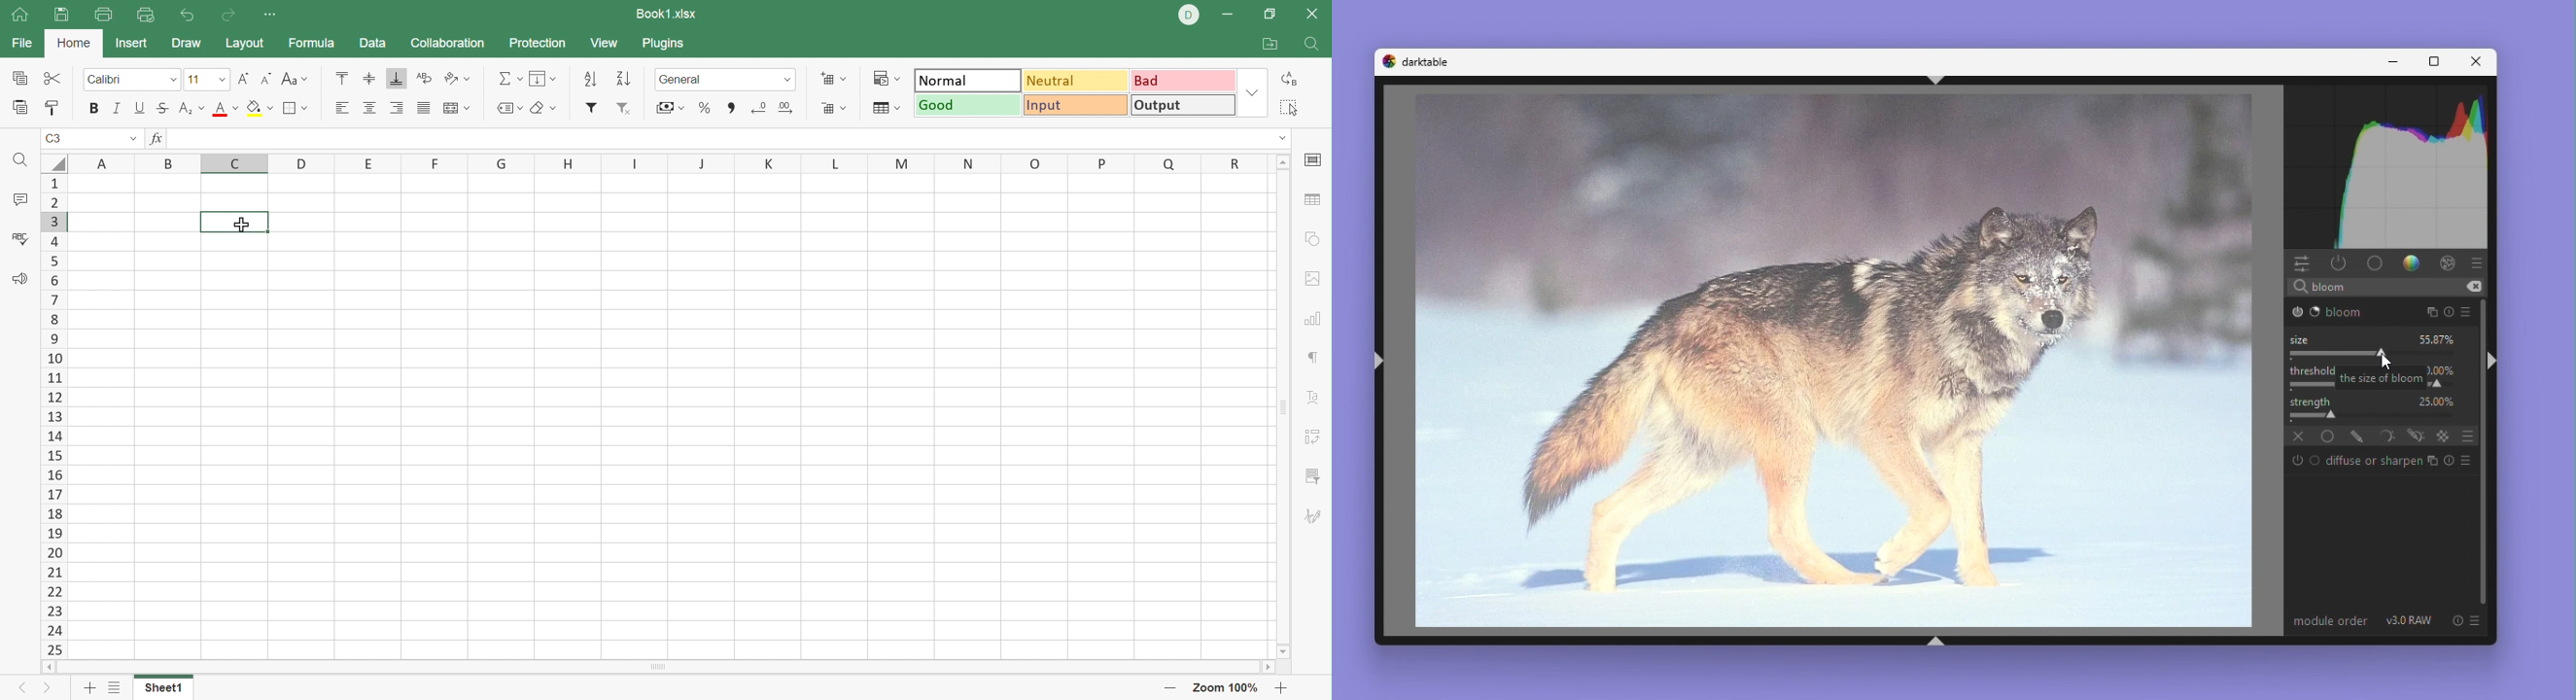 Image resolution: width=2576 pixels, height=700 pixels. Describe the element at coordinates (53, 162) in the screenshot. I see `select all cells` at that location.